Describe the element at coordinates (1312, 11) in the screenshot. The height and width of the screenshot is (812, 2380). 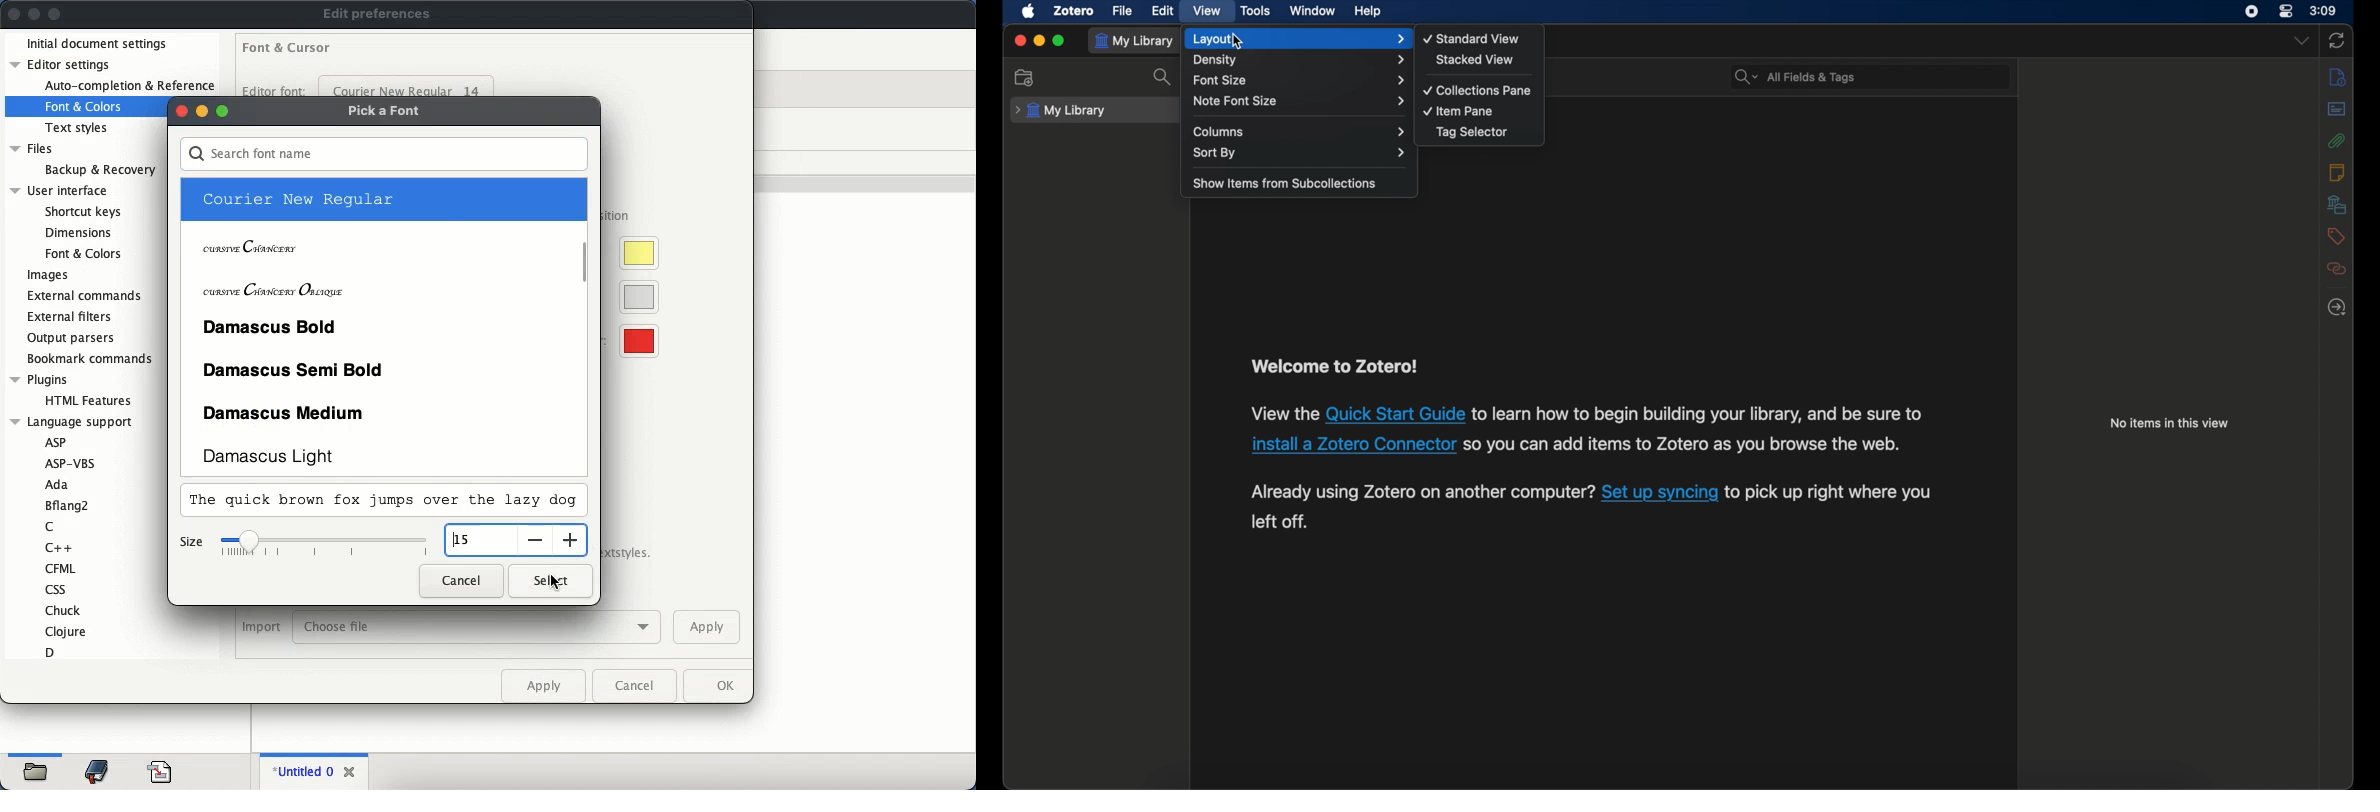
I see `window` at that location.